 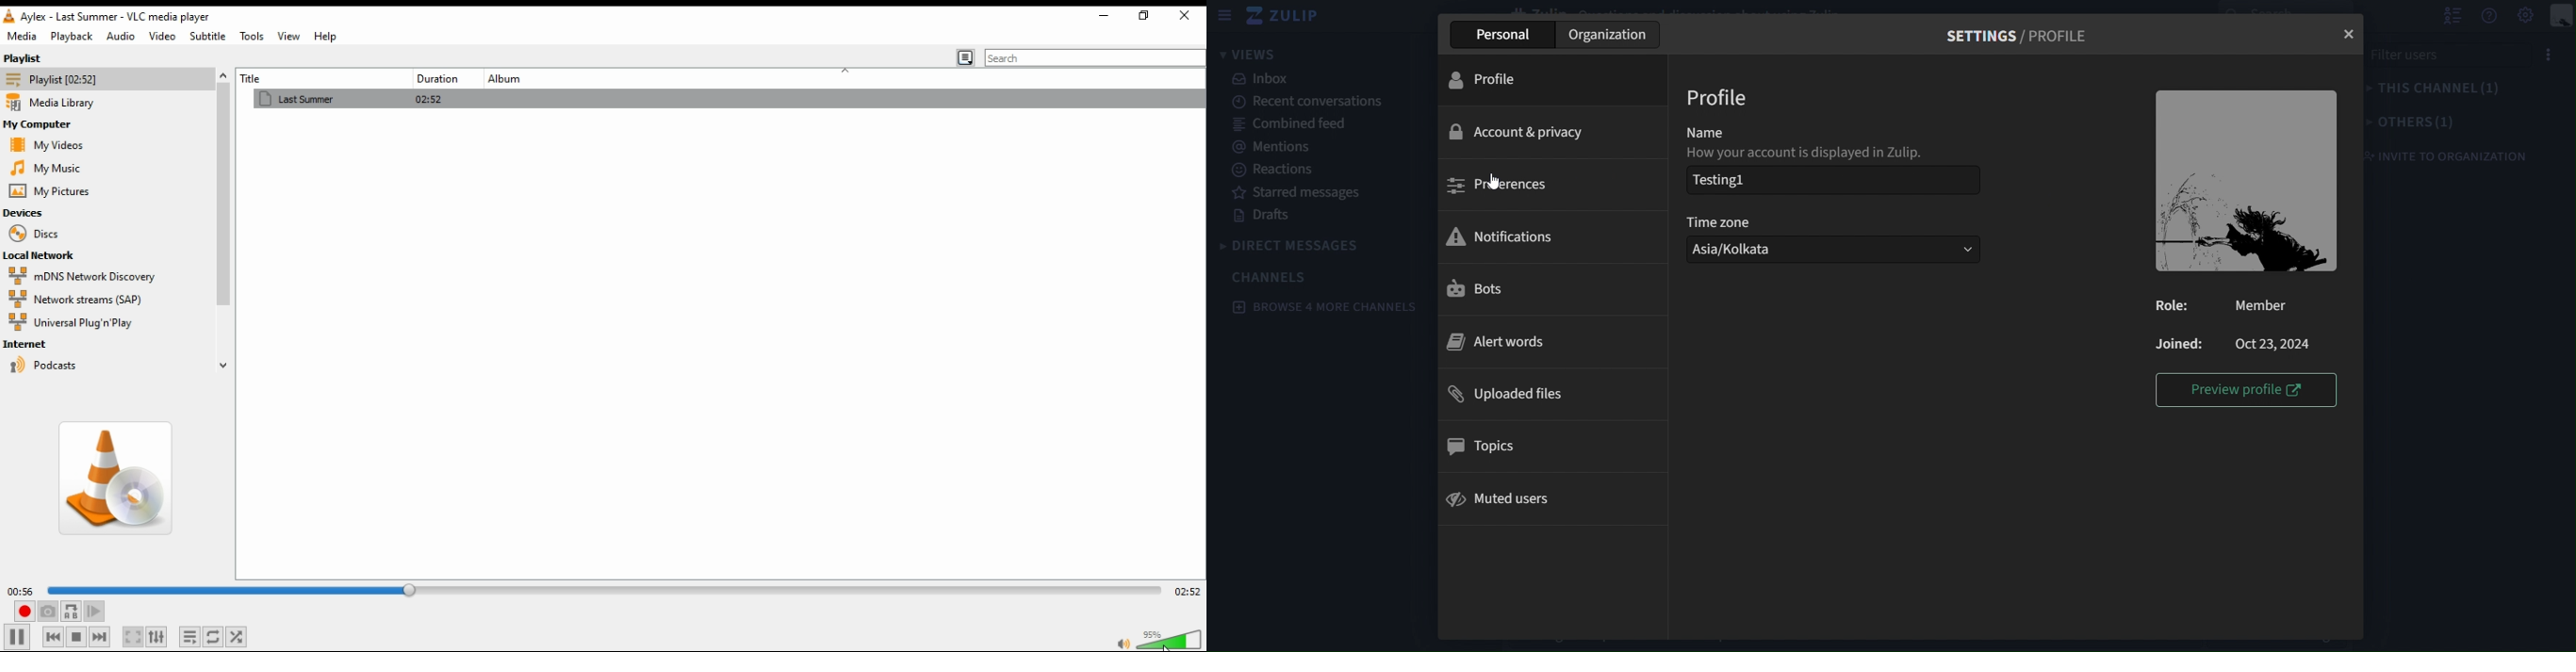 What do you see at coordinates (1102, 18) in the screenshot?
I see `minimize` at bounding box center [1102, 18].